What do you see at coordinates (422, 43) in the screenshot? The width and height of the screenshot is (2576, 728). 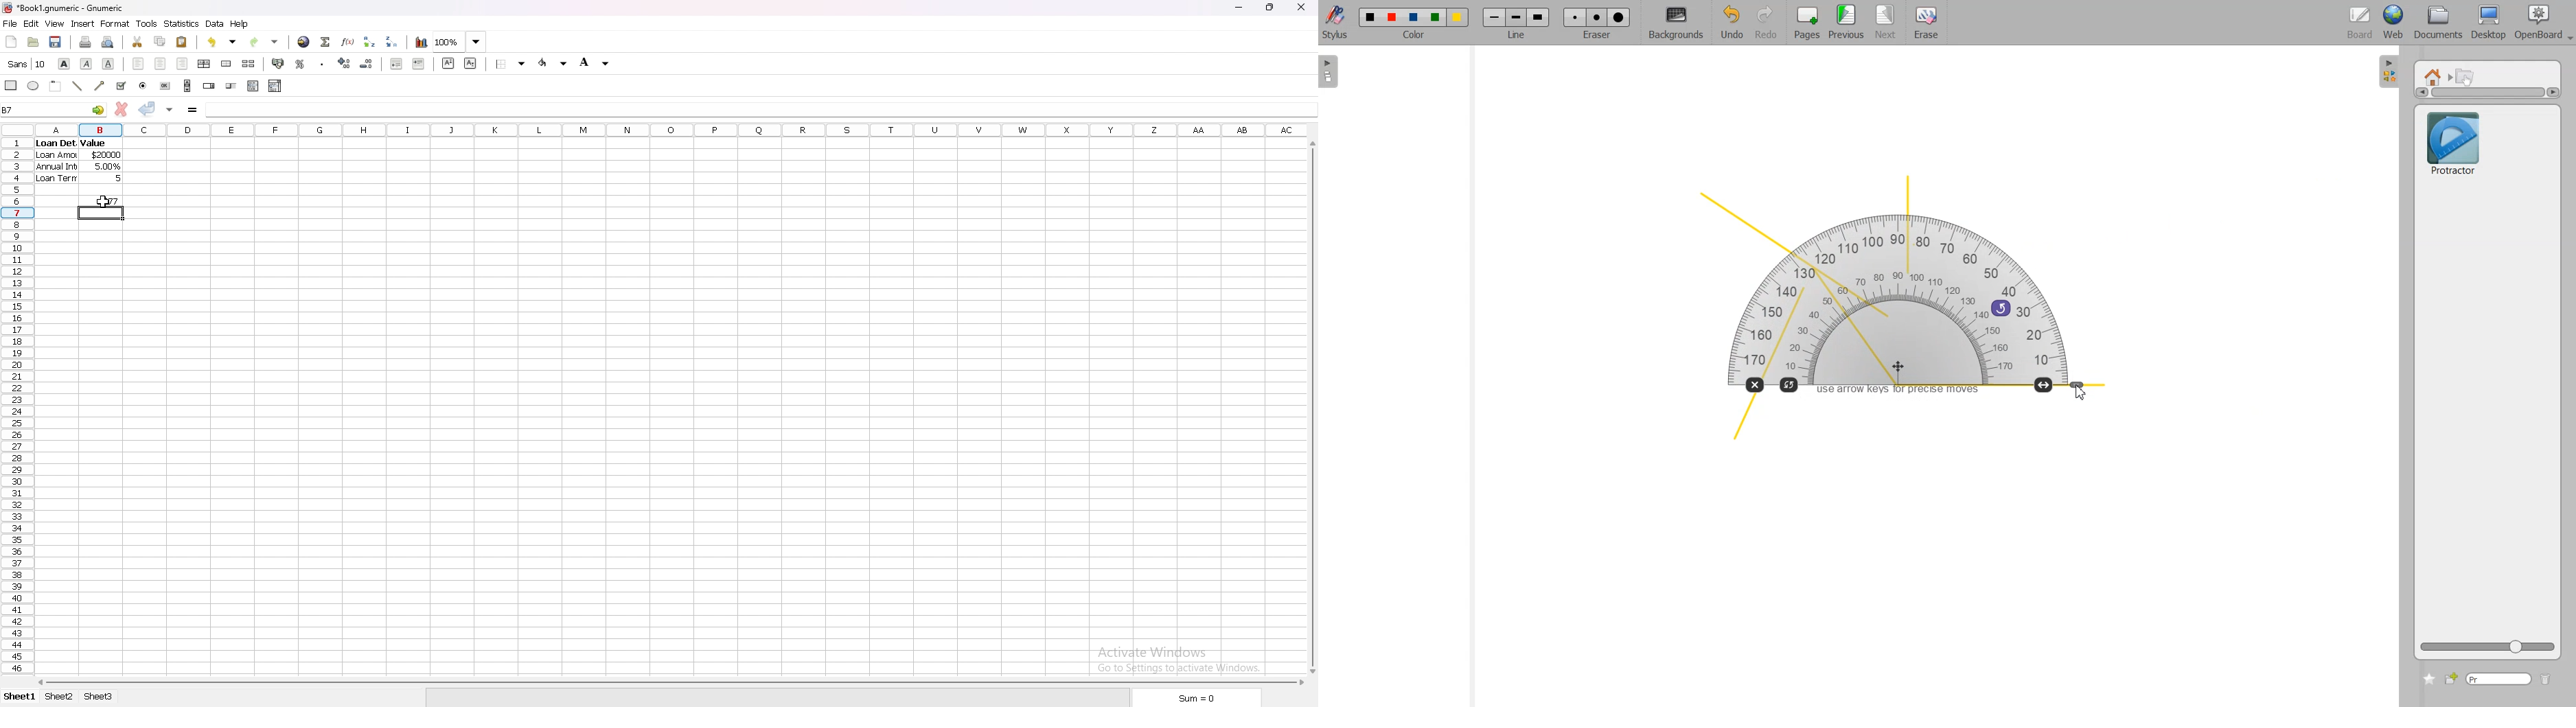 I see `chart` at bounding box center [422, 43].